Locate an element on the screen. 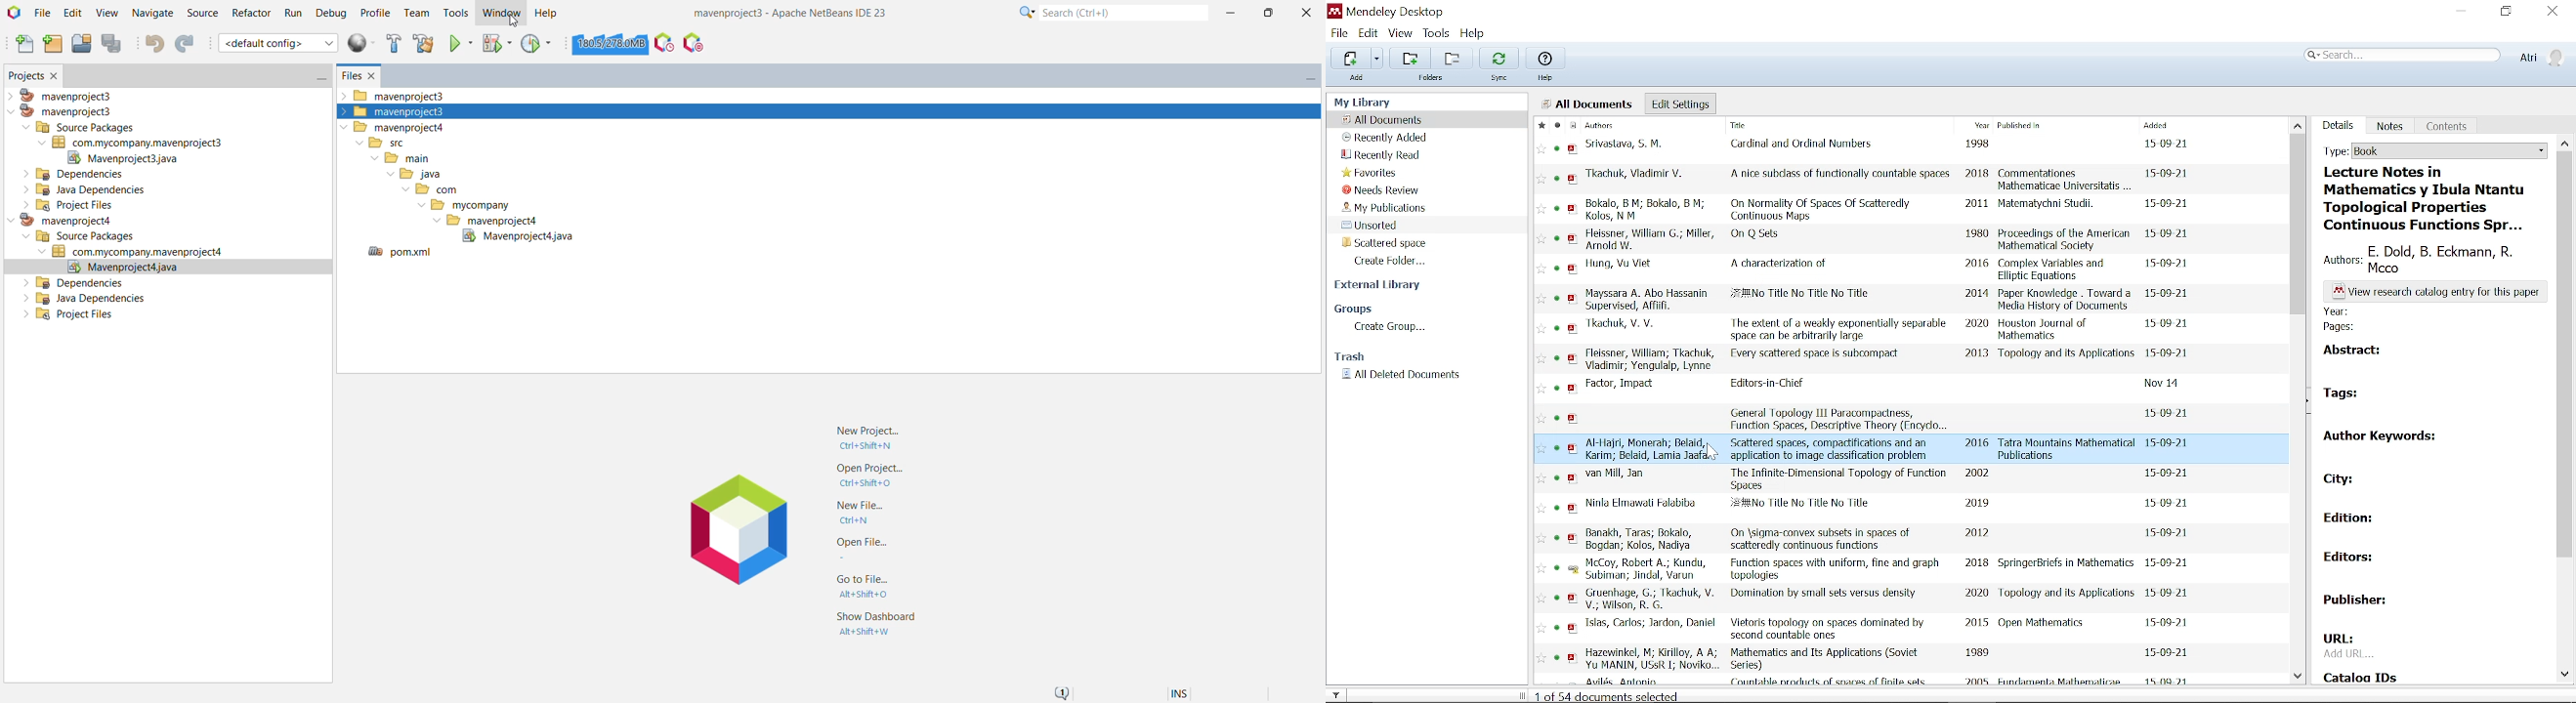 The height and width of the screenshot is (728, 2576). title is located at coordinates (1769, 385).